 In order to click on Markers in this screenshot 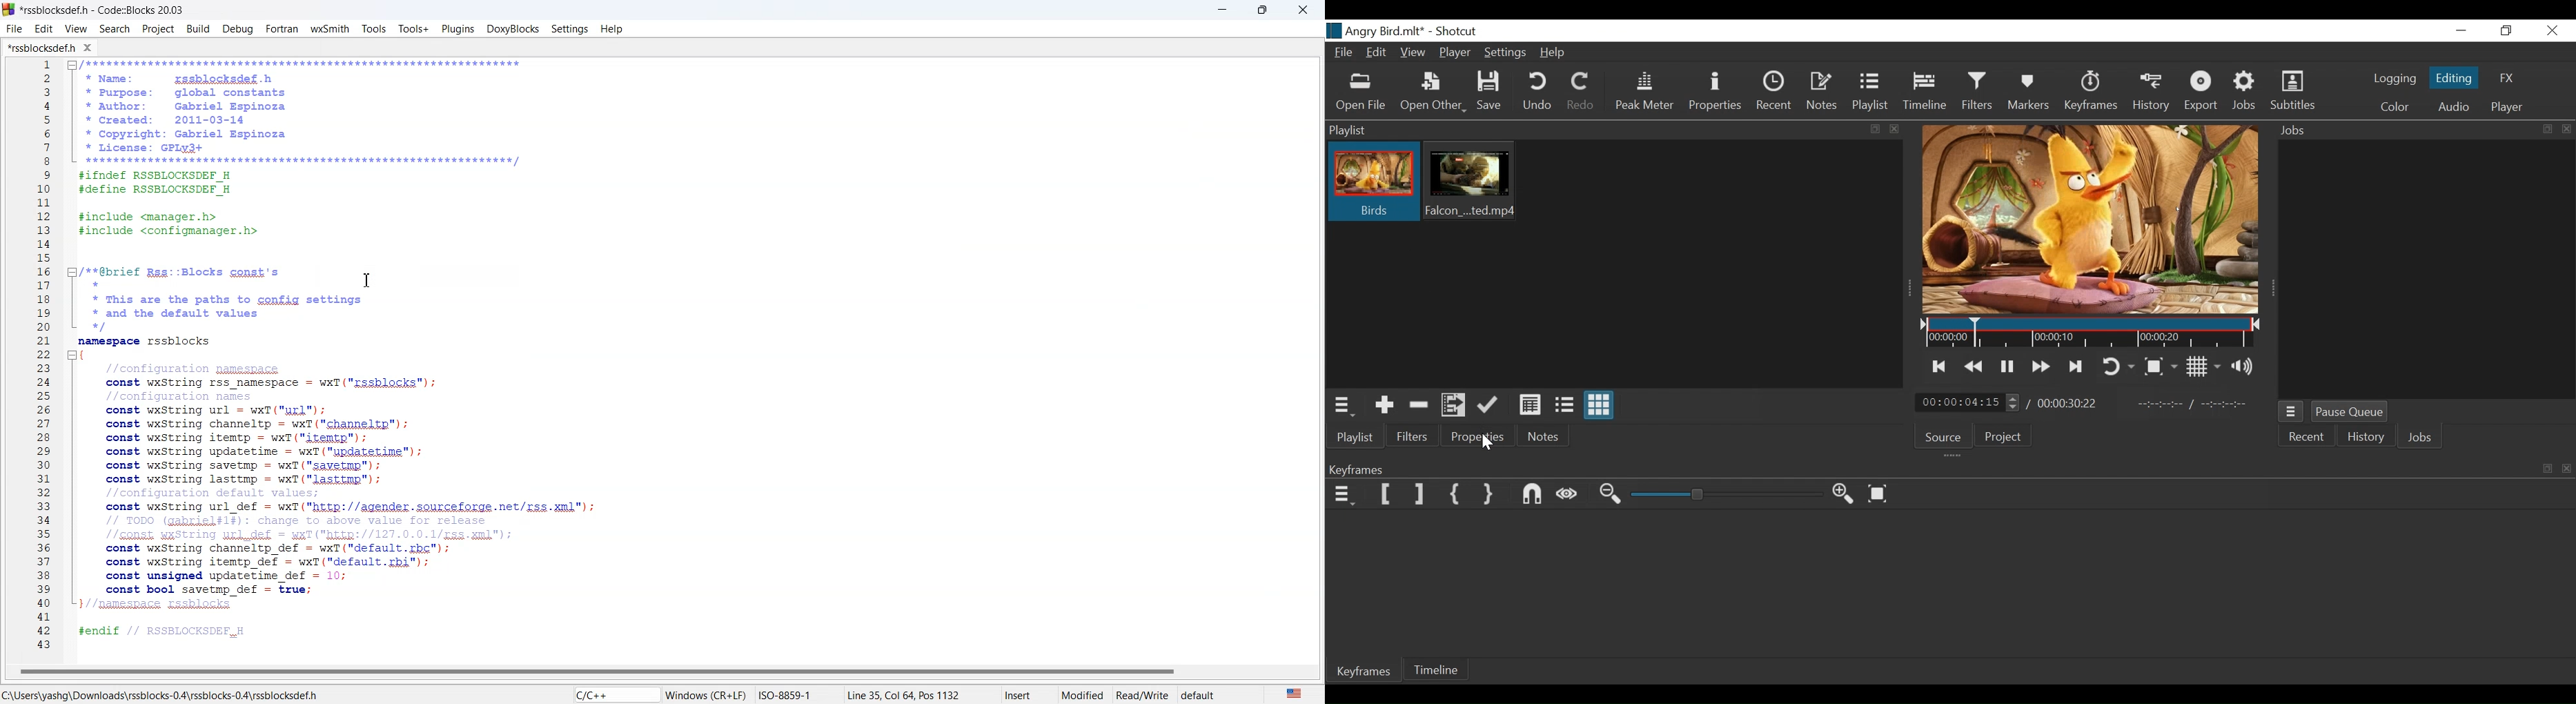, I will do `click(2032, 93)`.